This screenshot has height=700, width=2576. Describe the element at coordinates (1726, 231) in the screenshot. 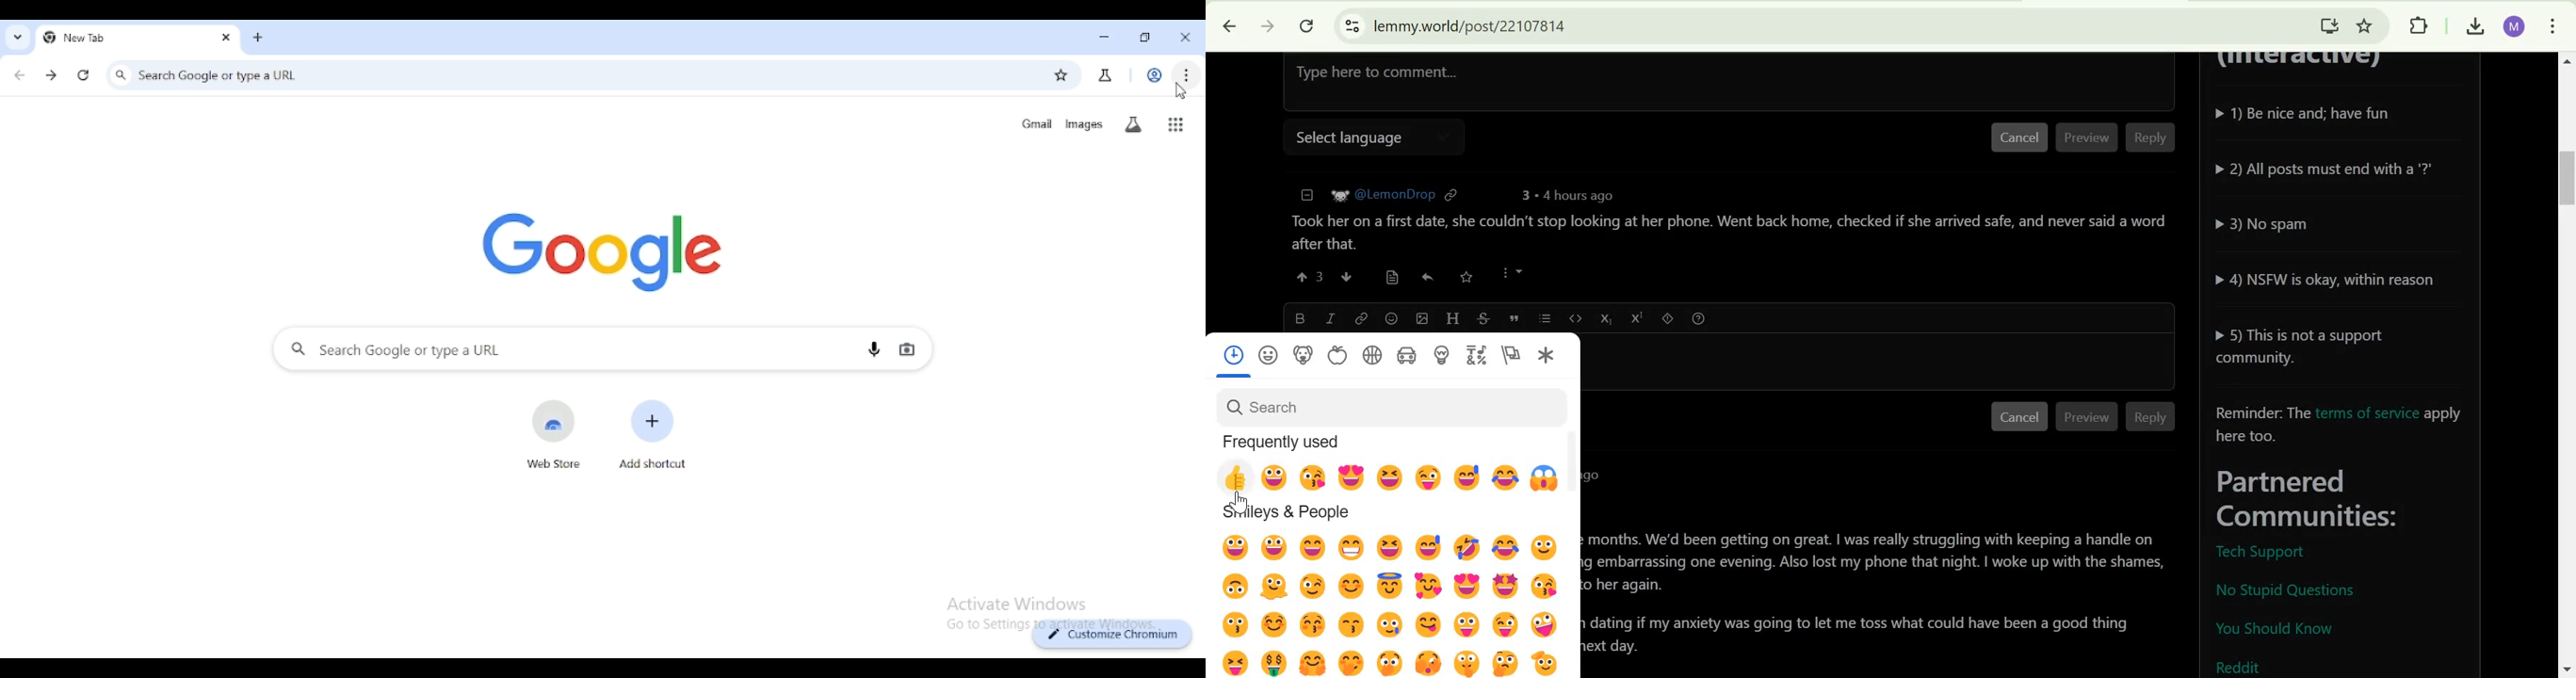

I see `comment` at that location.